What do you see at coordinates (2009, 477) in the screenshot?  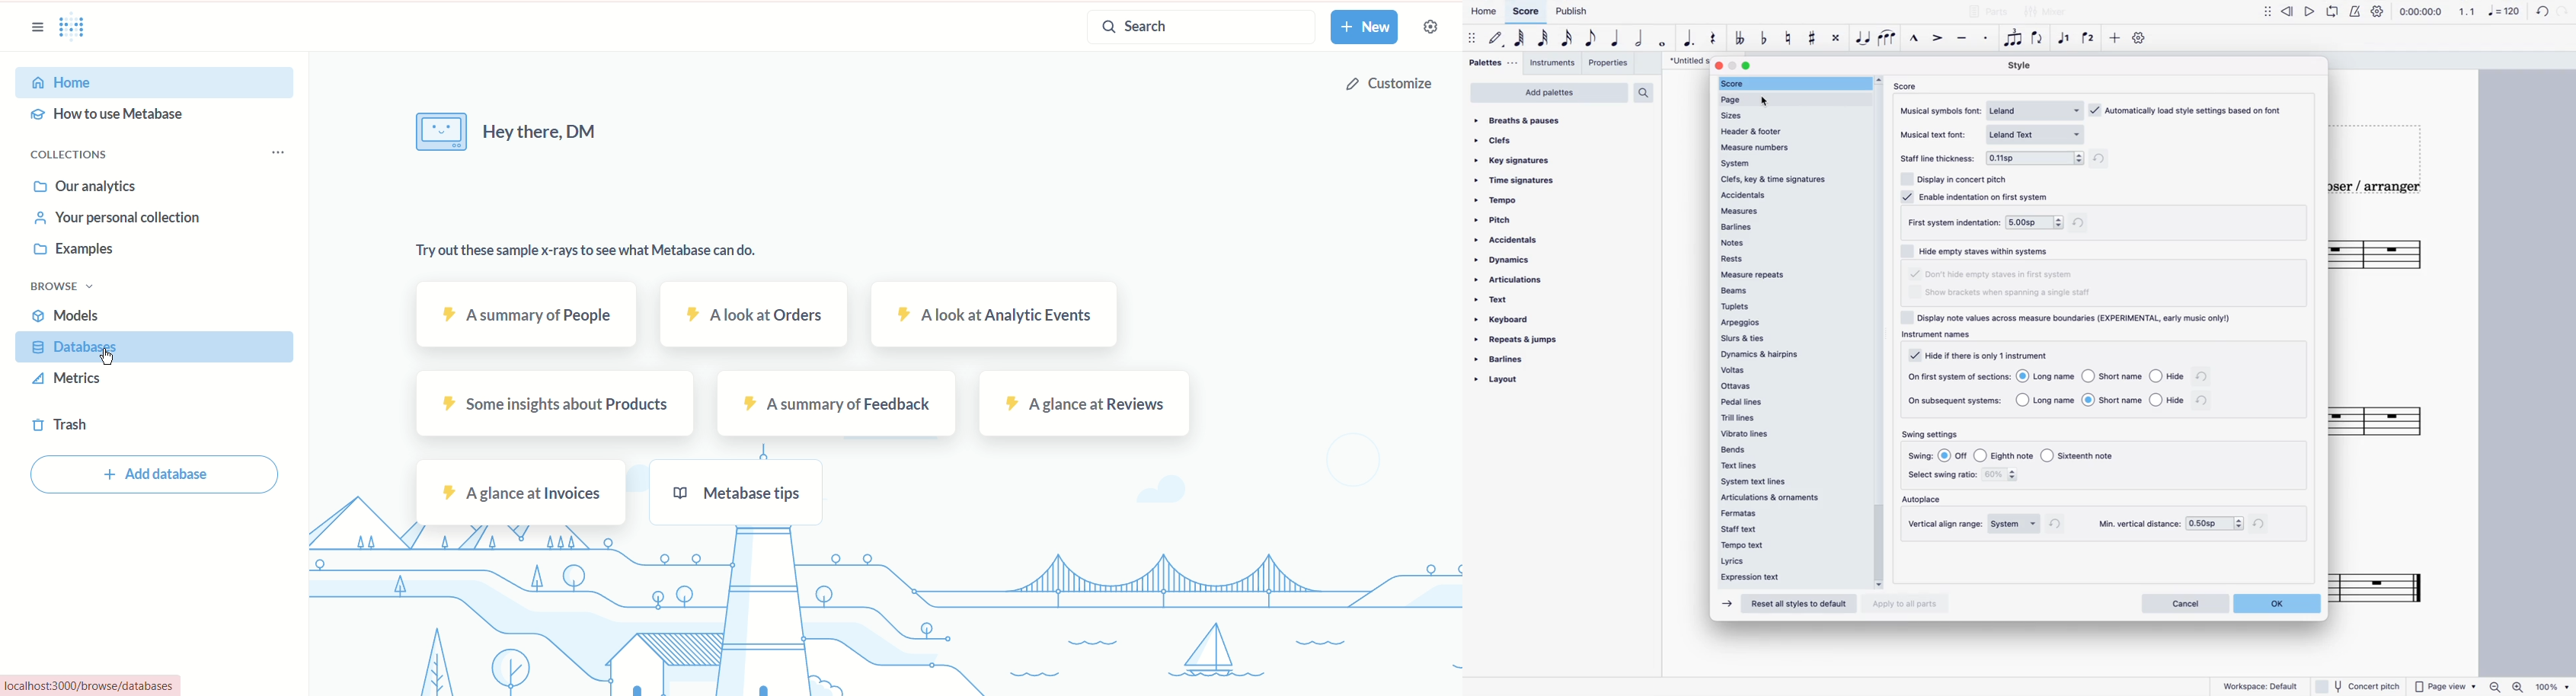 I see `swing ratio` at bounding box center [2009, 477].